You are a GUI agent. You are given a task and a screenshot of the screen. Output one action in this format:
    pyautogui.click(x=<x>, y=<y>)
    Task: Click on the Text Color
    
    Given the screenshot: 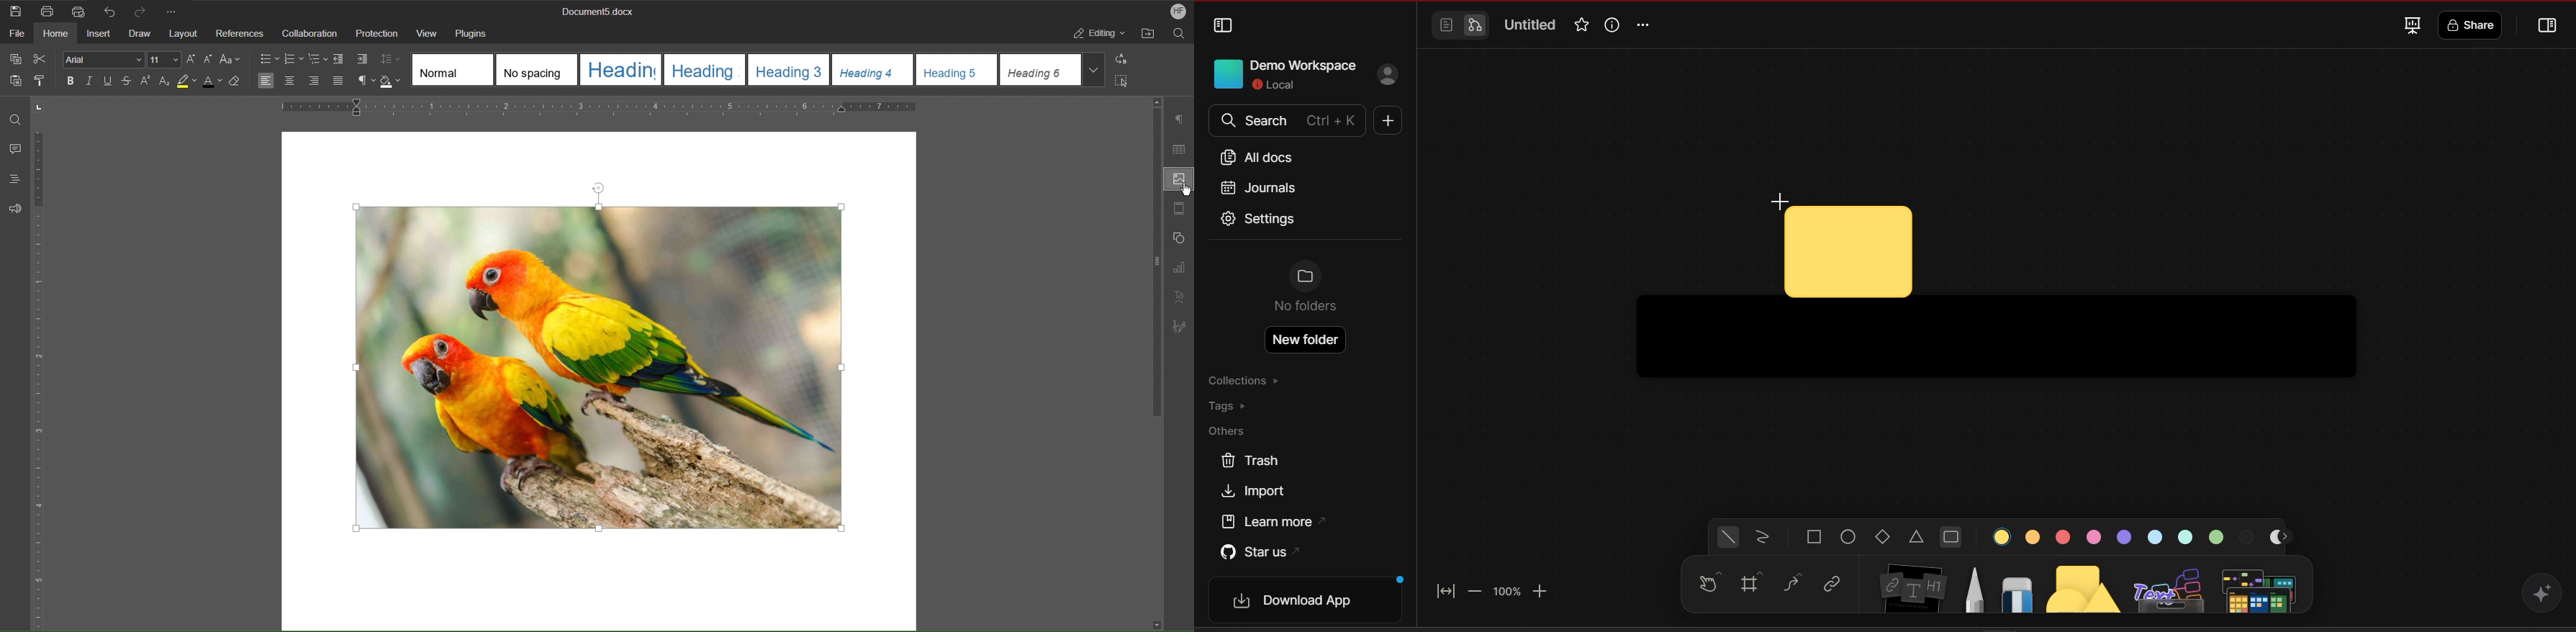 What is the action you would take?
    pyautogui.click(x=216, y=85)
    